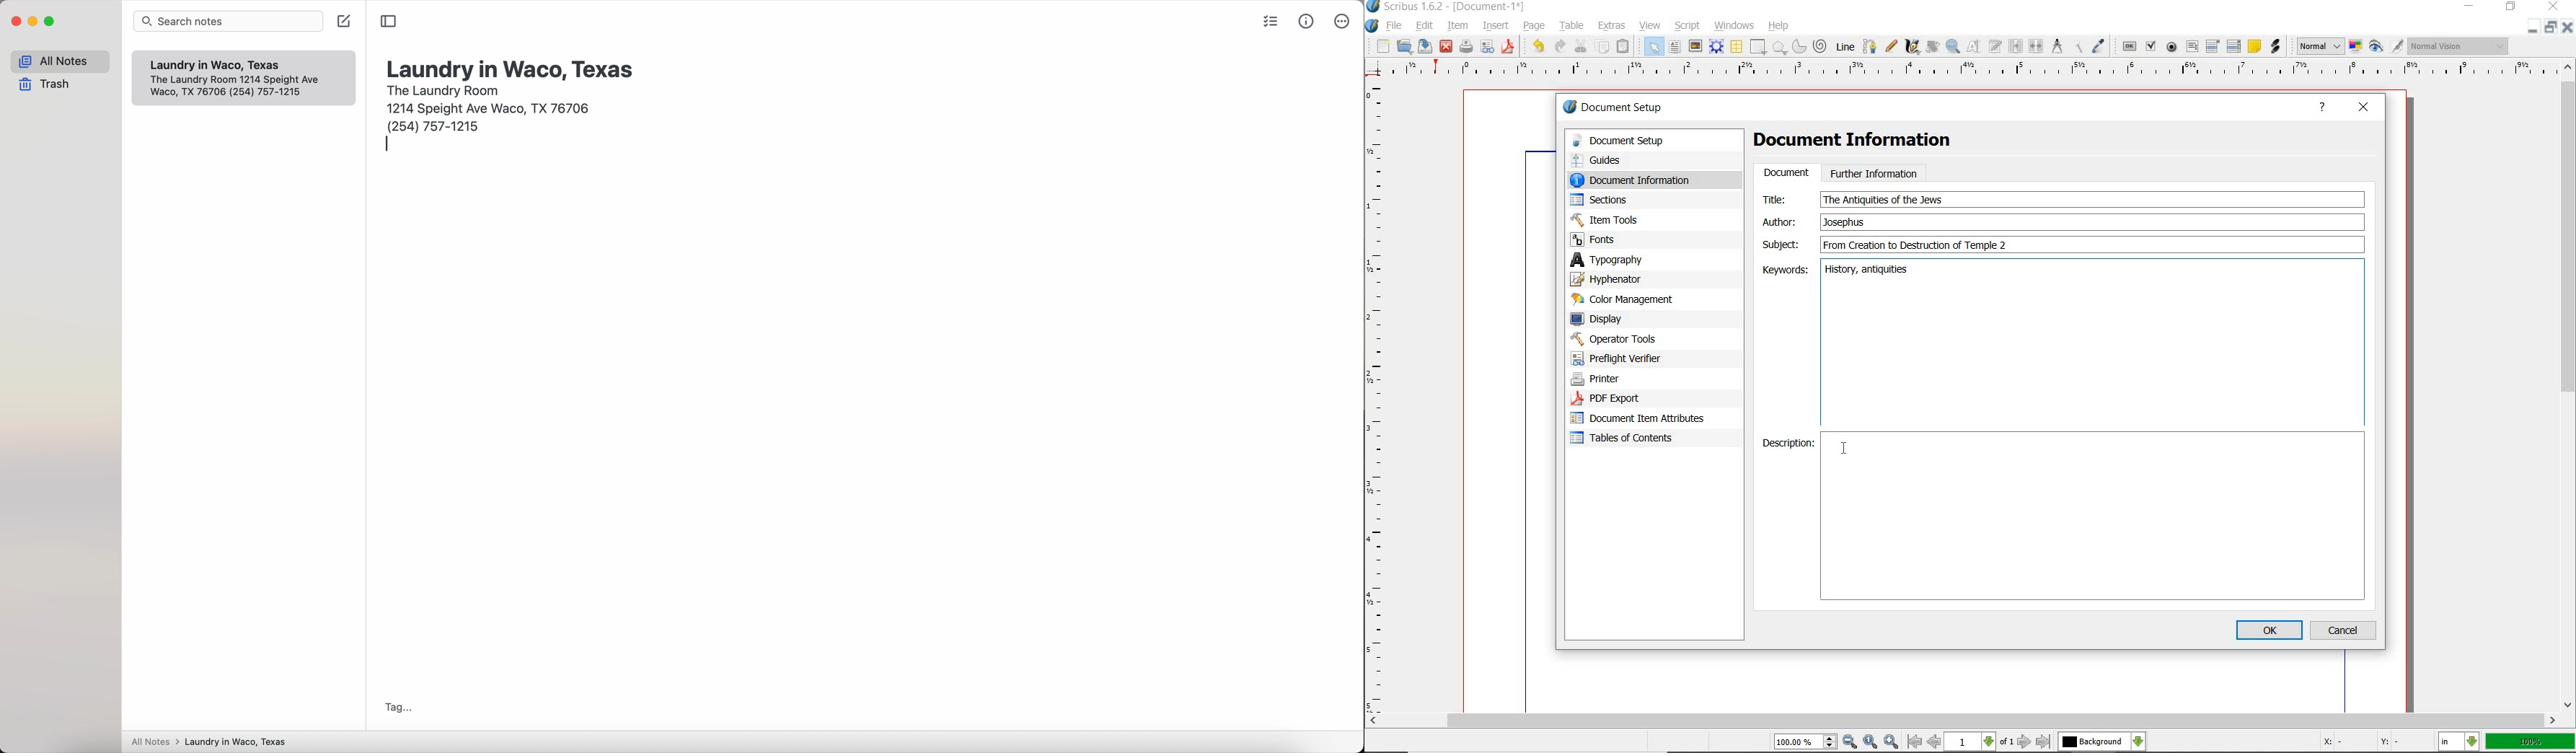 This screenshot has width=2576, height=756. I want to click on trash, so click(48, 86).